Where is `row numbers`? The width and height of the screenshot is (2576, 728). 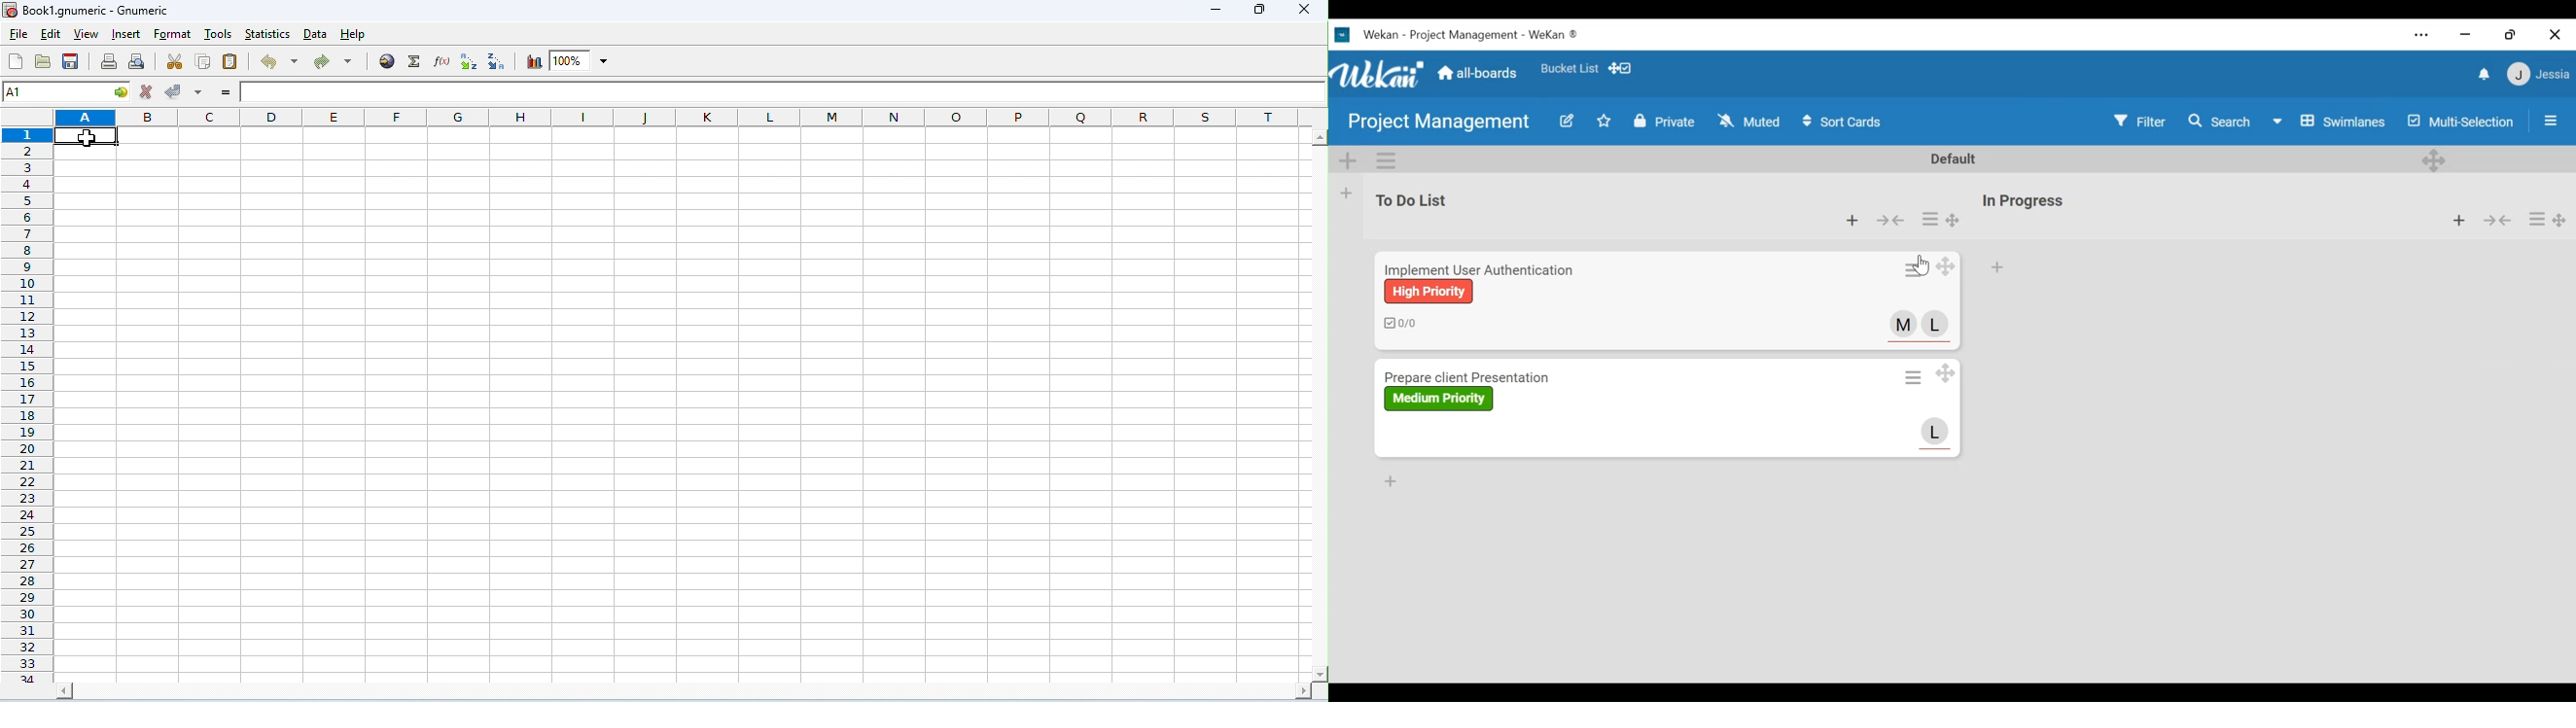 row numbers is located at coordinates (26, 391).